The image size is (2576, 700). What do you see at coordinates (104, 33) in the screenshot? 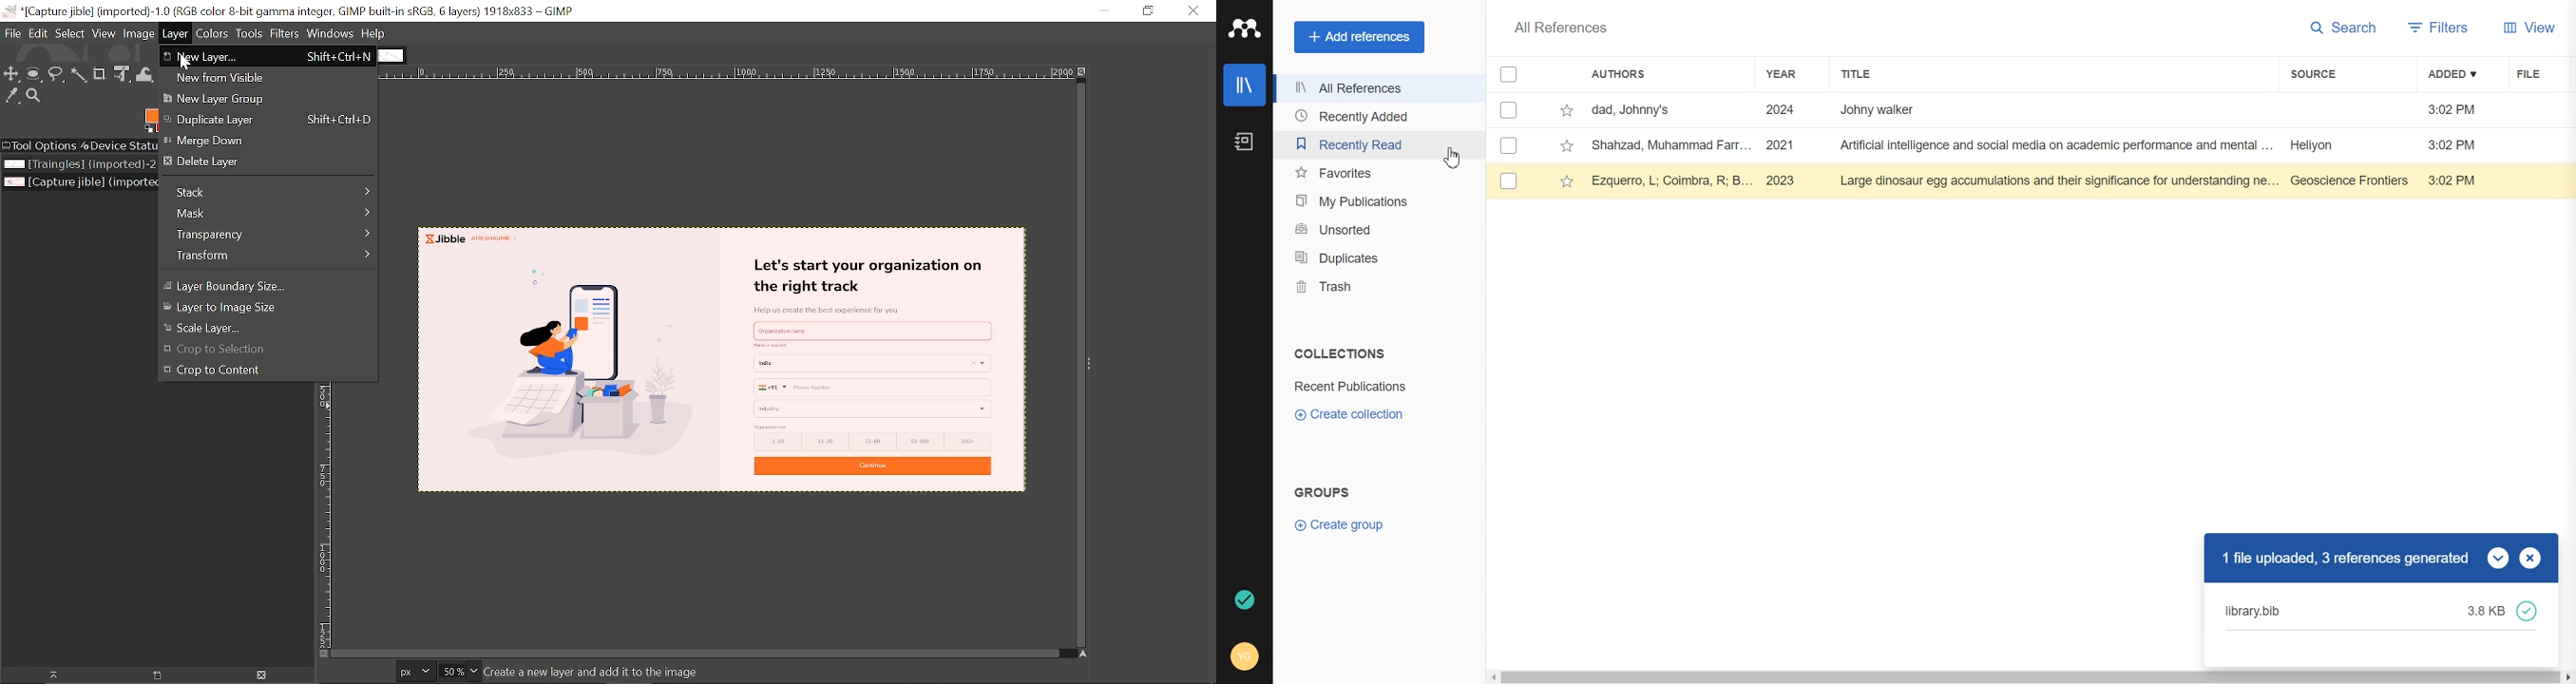
I see `View` at bounding box center [104, 33].